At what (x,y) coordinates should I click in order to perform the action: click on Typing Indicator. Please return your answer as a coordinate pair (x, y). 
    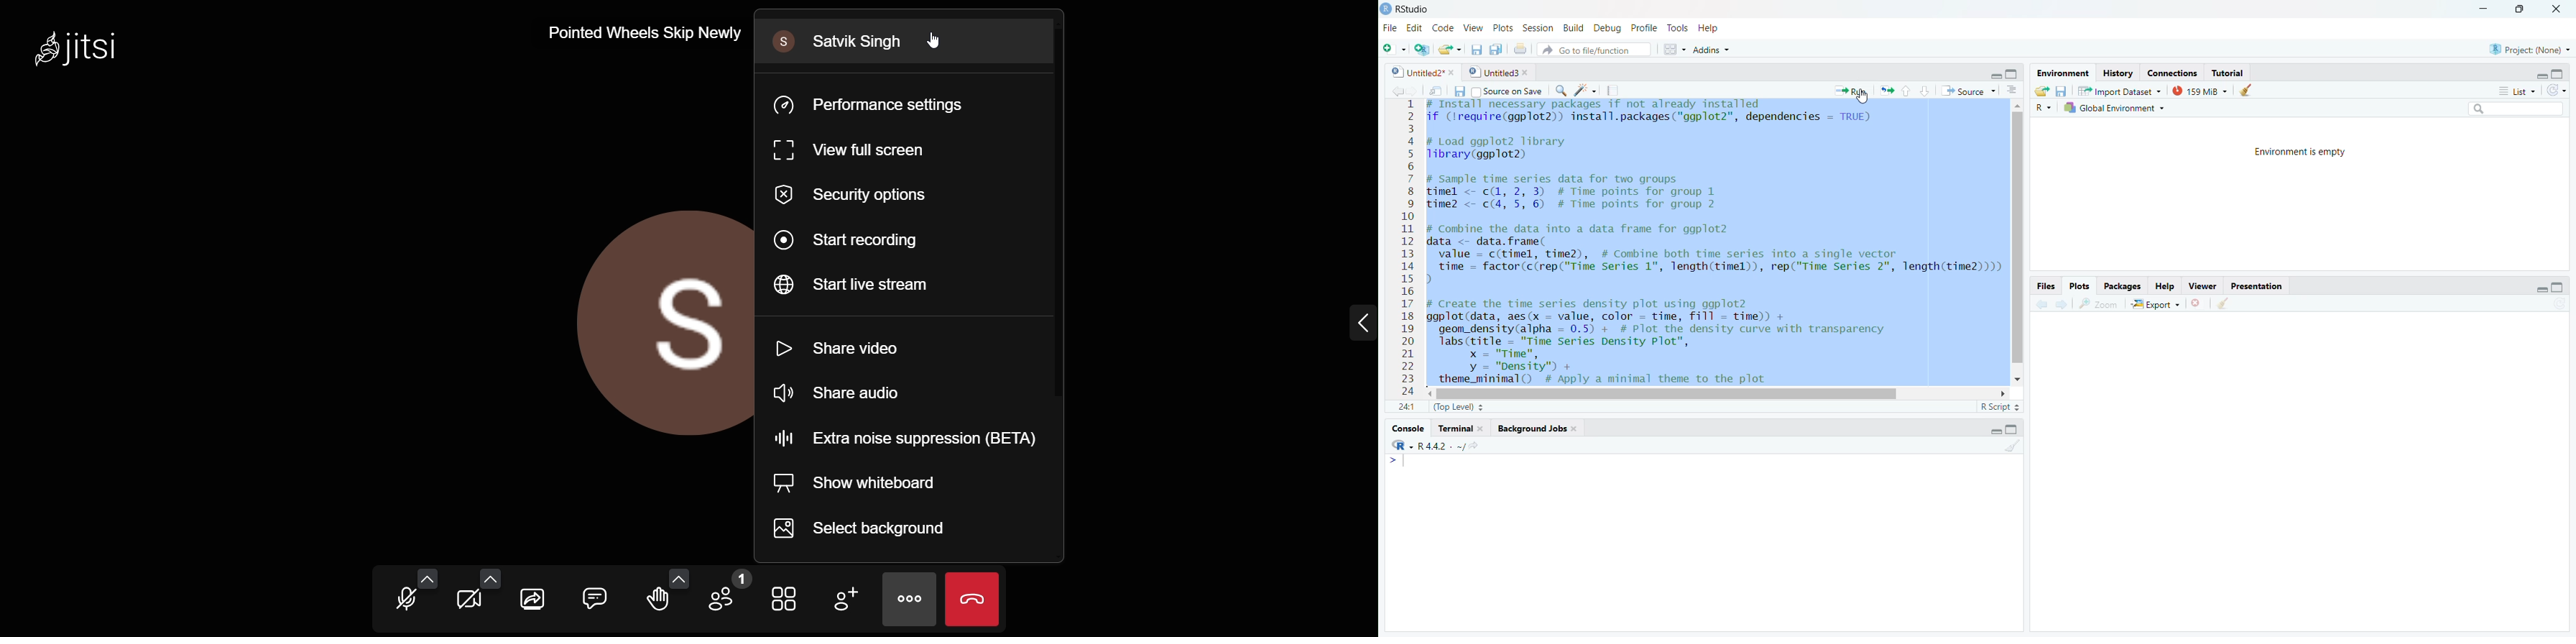
    Looking at the image, I should click on (1397, 462).